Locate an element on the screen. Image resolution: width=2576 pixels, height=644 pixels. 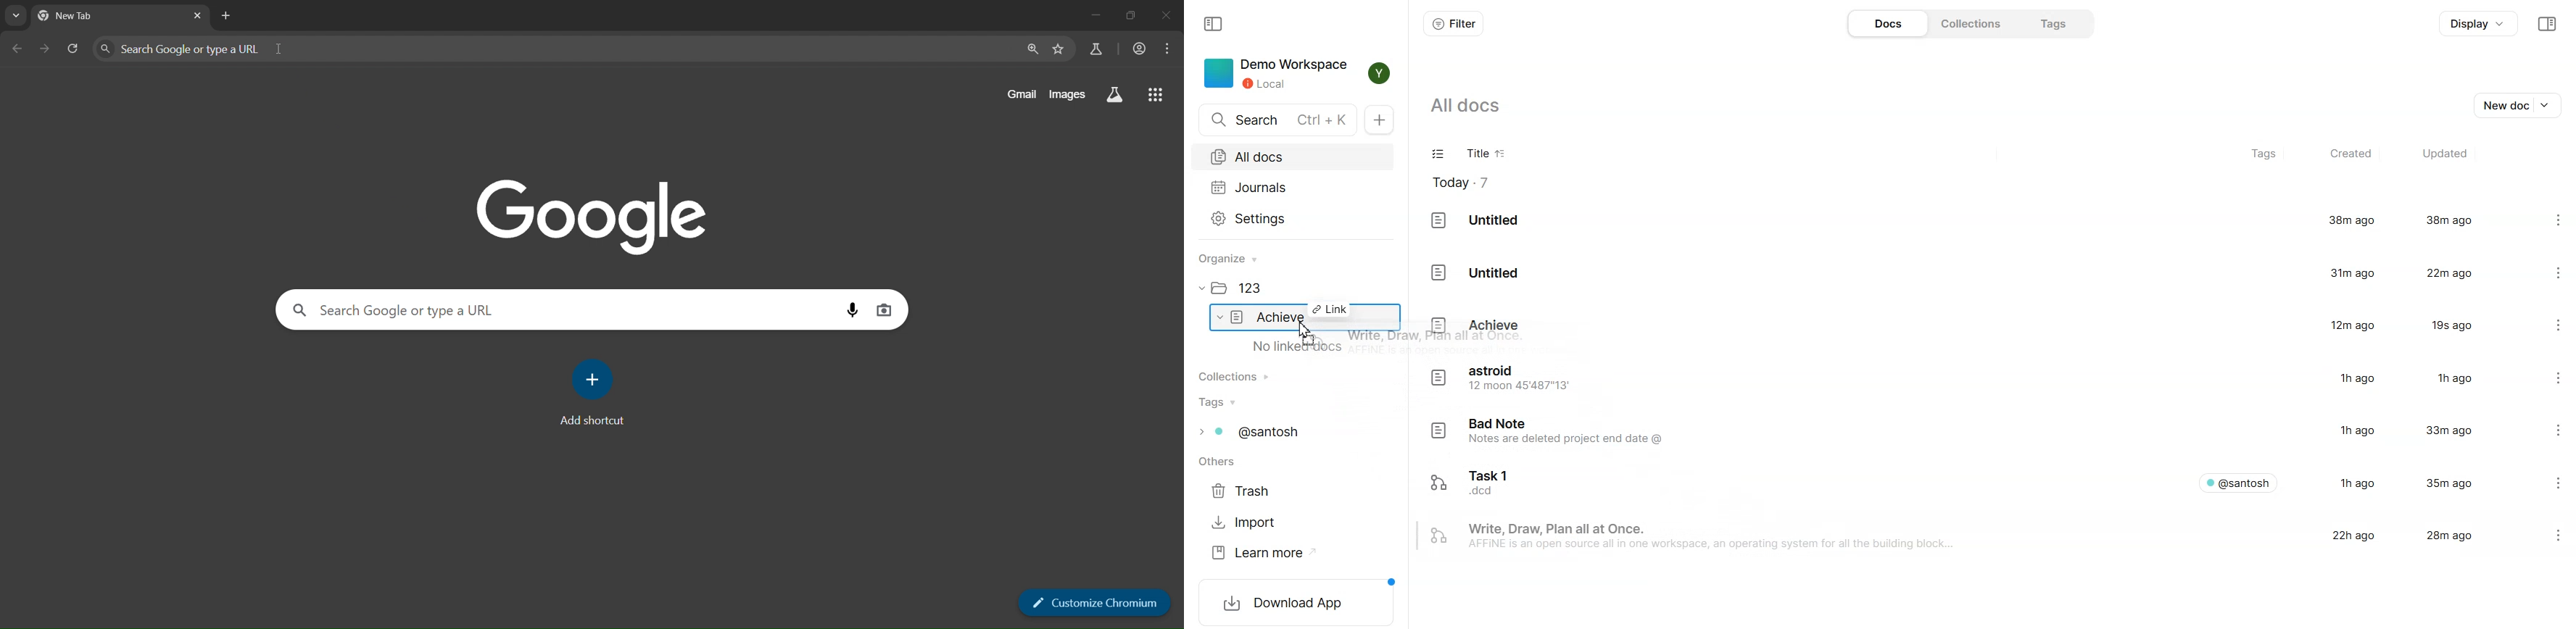
Today  is located at coordinates (1469, 183).